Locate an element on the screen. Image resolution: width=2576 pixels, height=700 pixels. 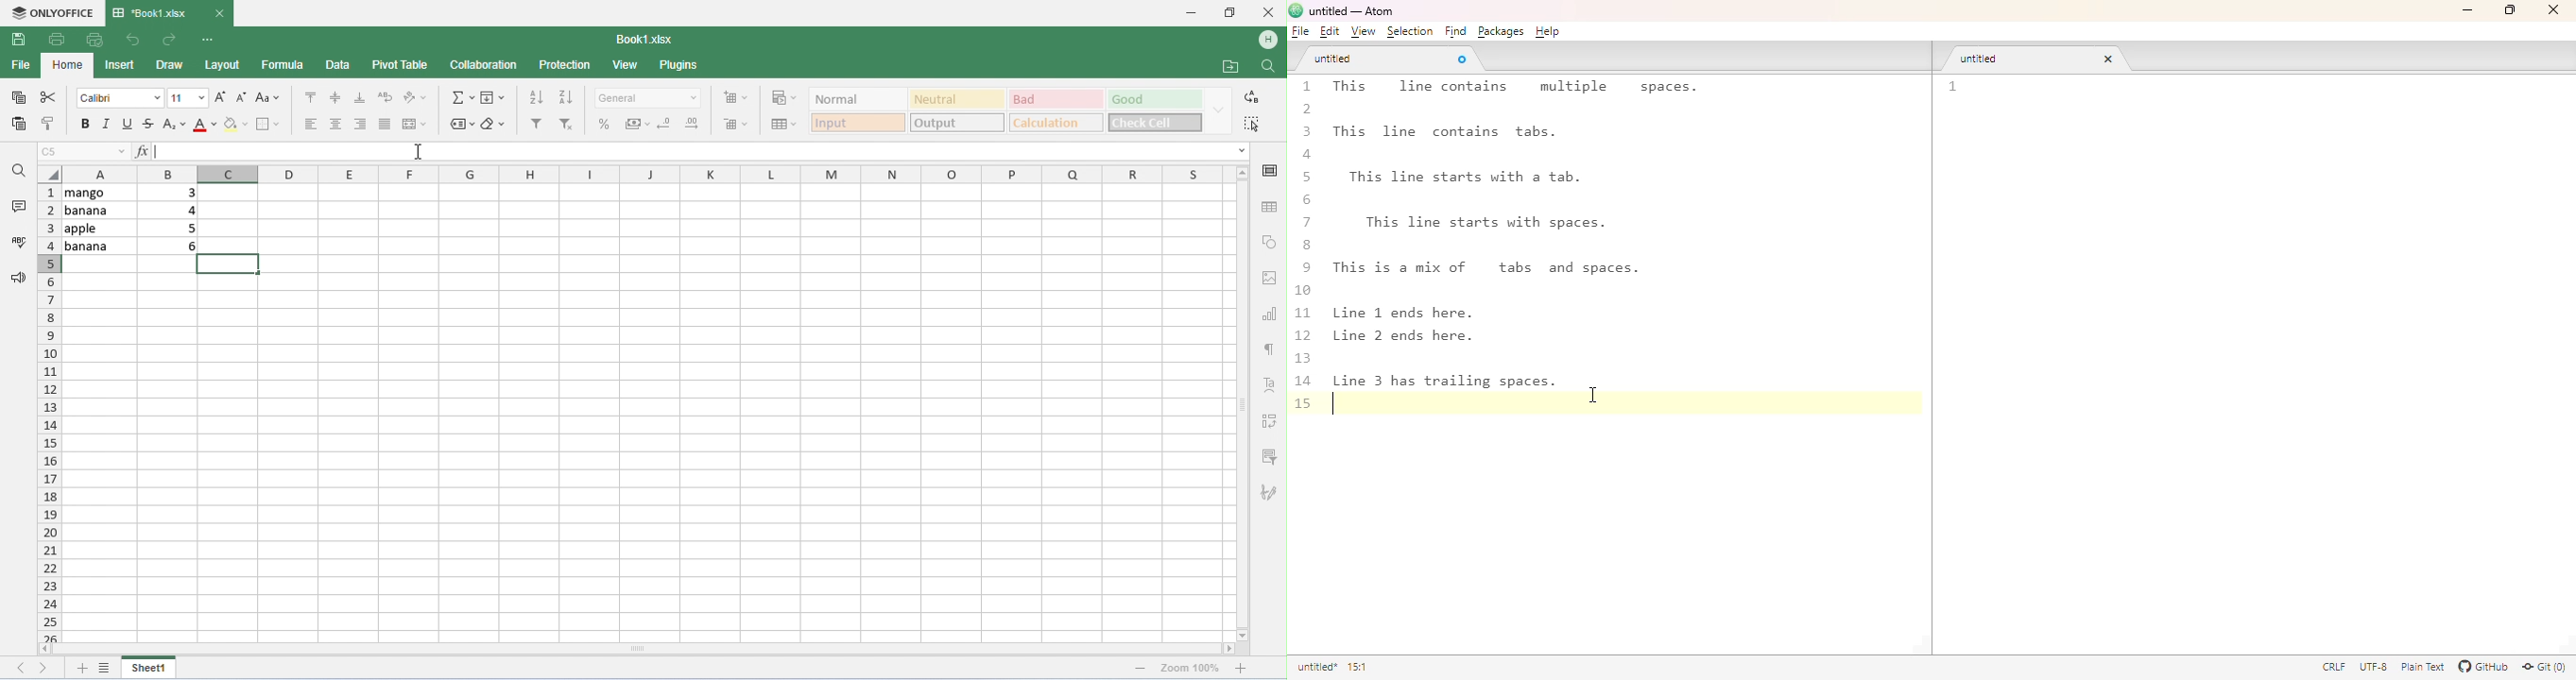
close tab is located at coordinates (2108, 59).